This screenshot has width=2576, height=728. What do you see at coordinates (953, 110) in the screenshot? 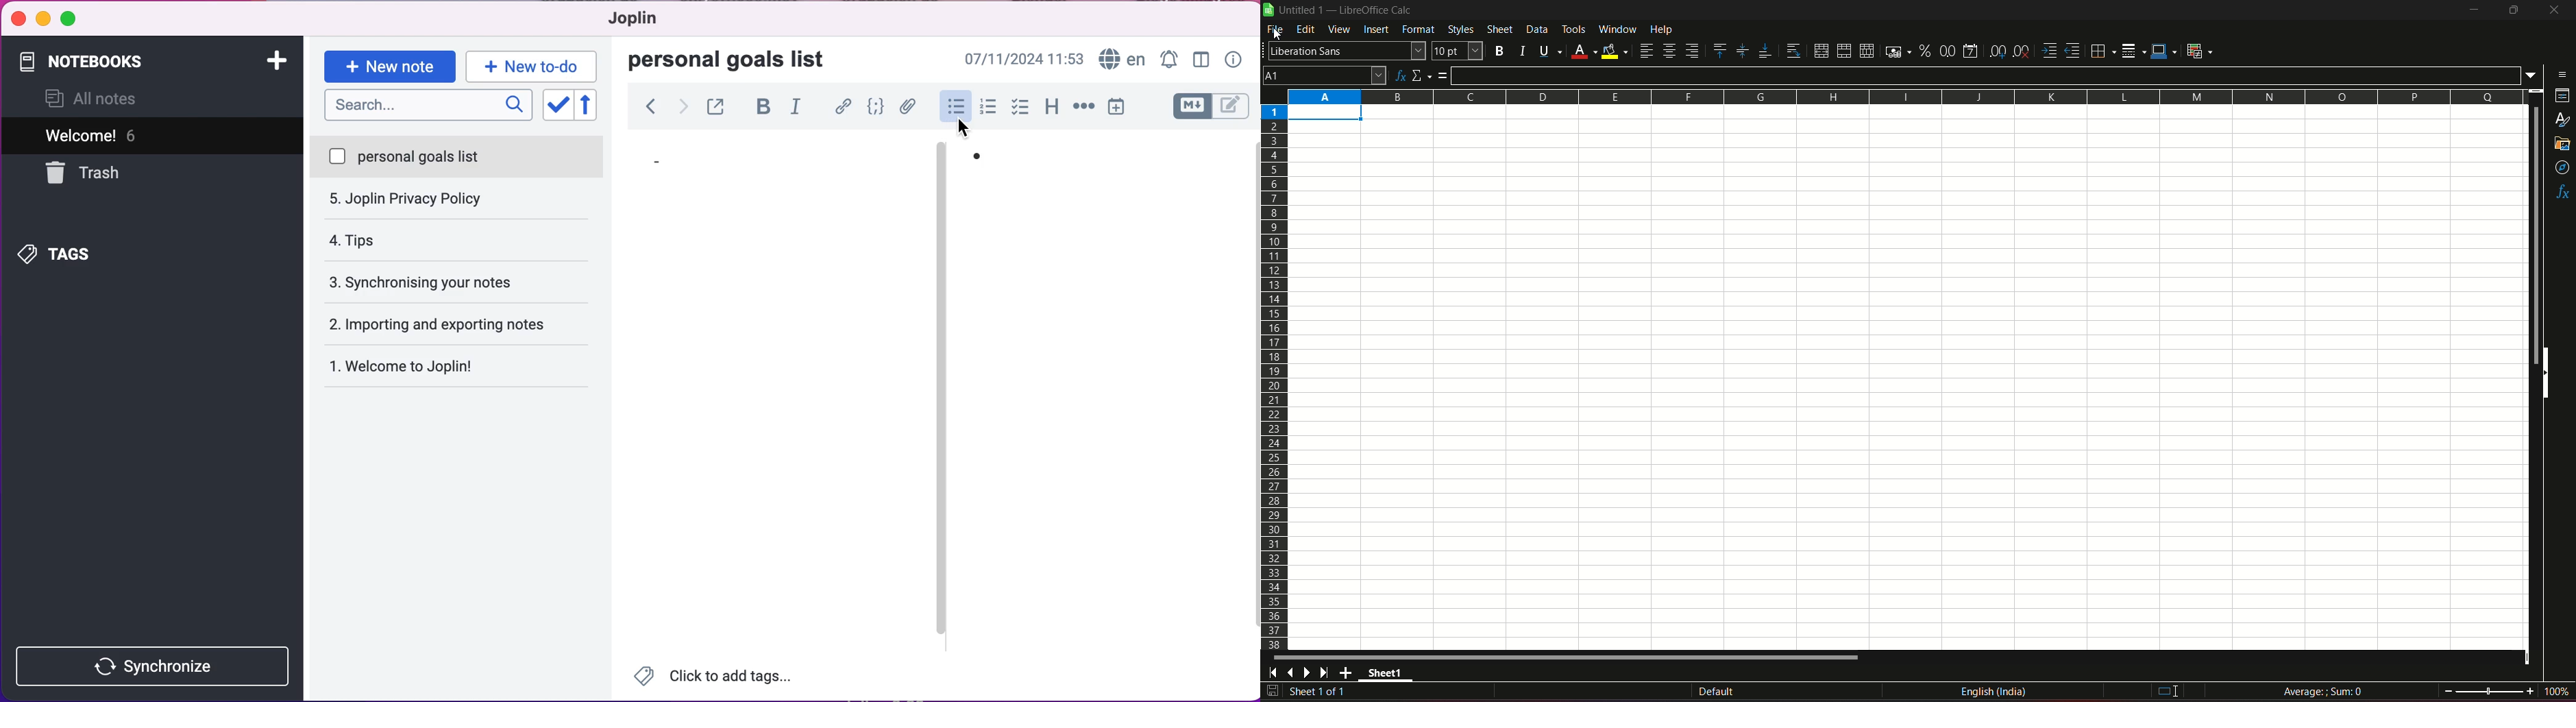
I see `bulleted lists` at bounding box center [953, 110].